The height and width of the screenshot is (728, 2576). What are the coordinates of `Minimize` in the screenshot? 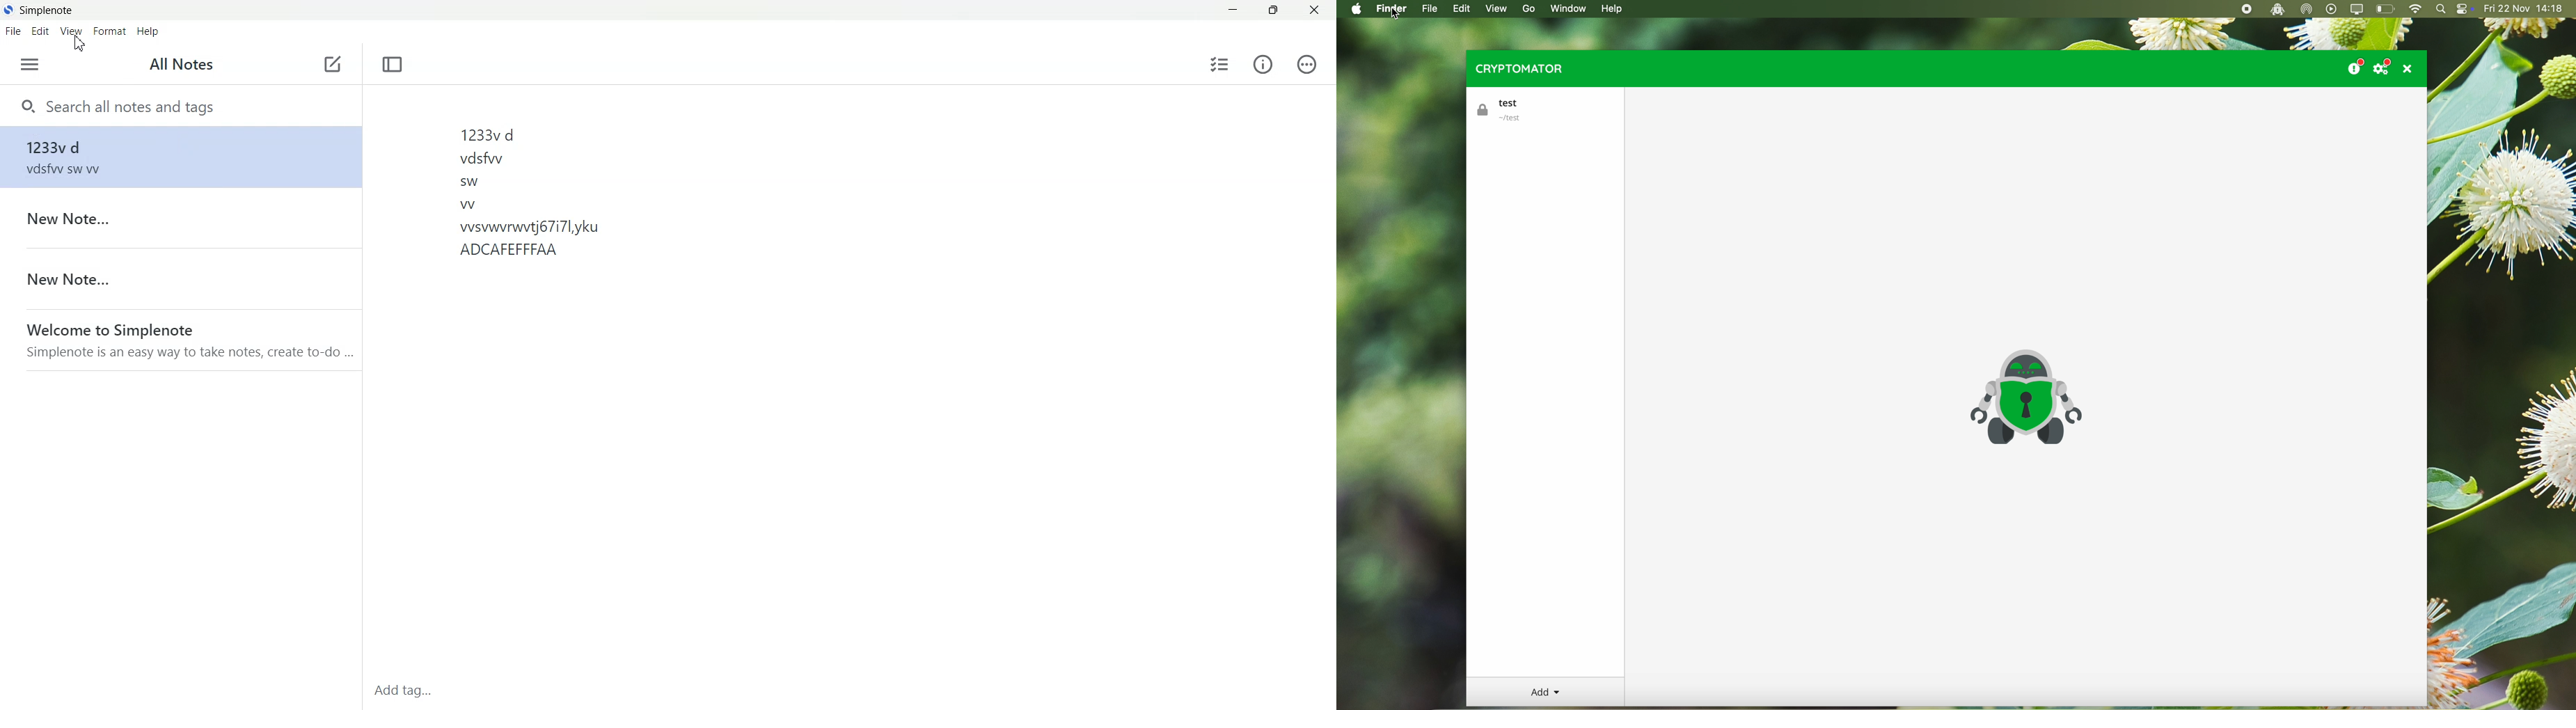 It's located at (1232, 8).